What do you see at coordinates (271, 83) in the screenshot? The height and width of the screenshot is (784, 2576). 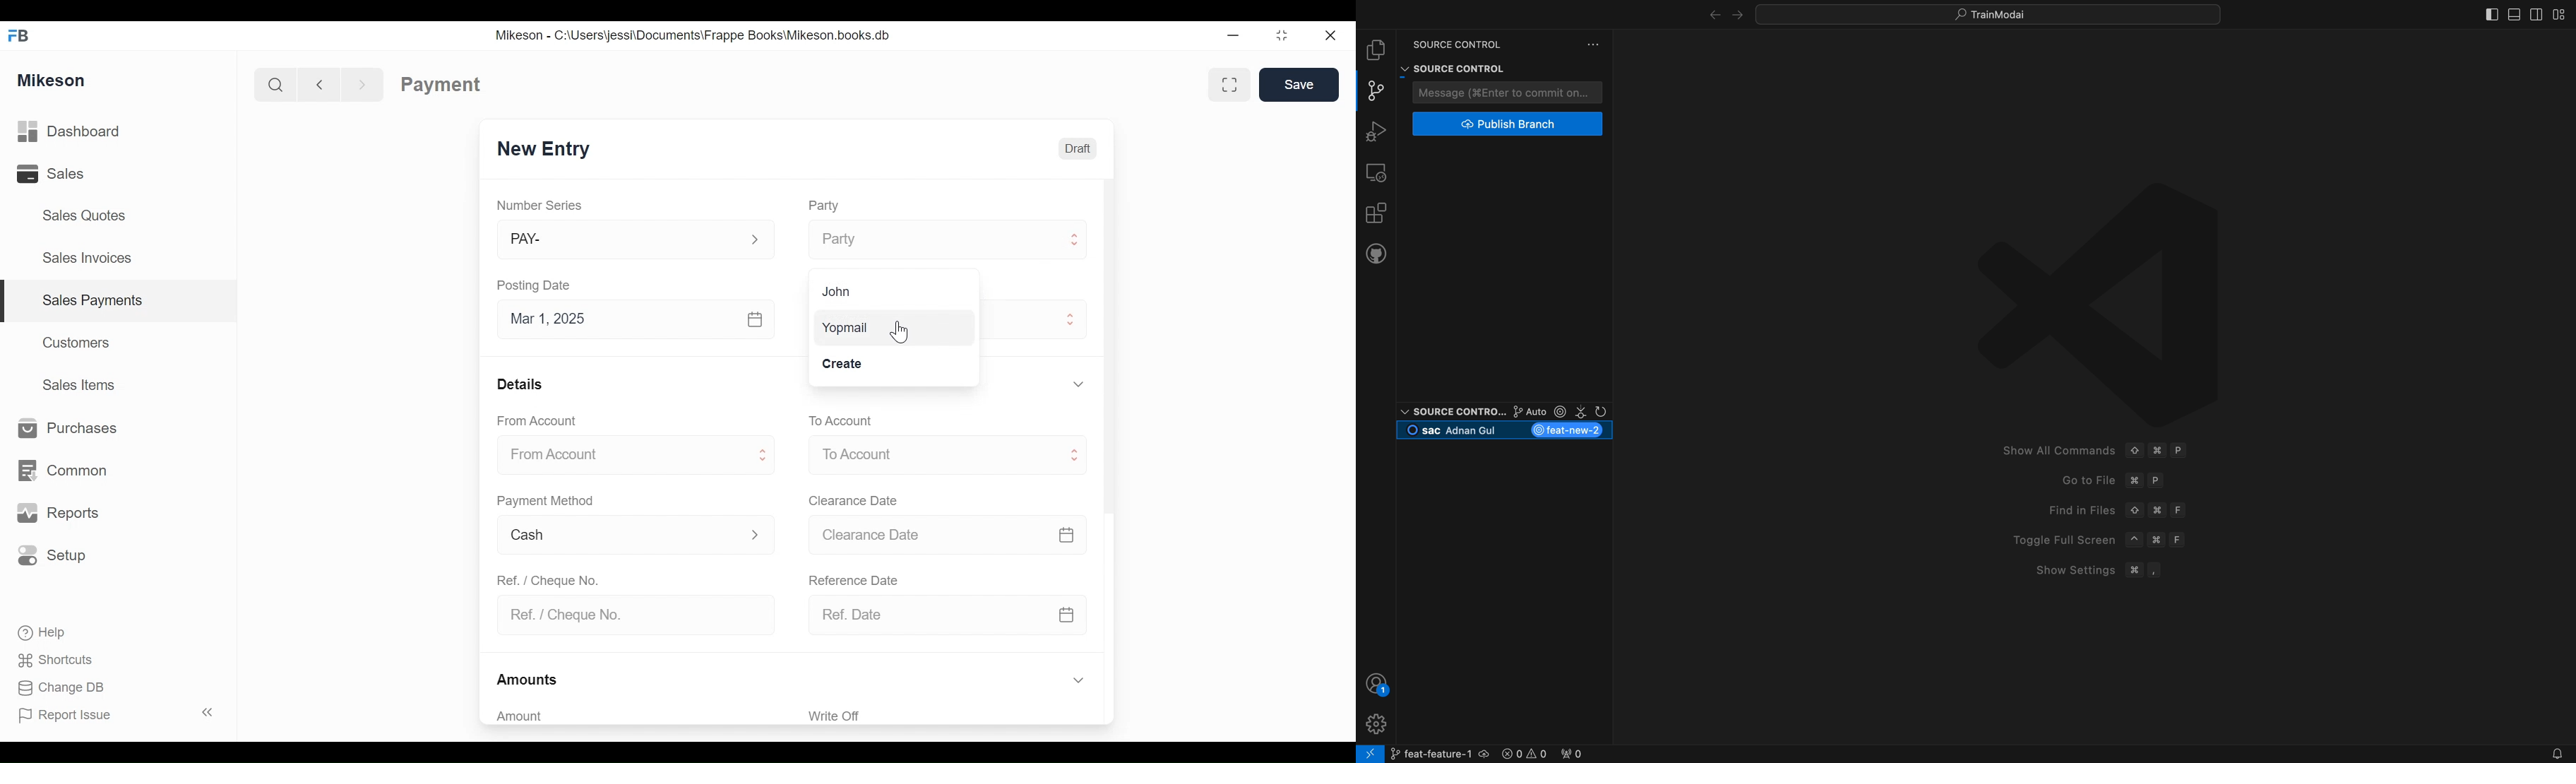 I see `Search` at bounding box center [271, 83].